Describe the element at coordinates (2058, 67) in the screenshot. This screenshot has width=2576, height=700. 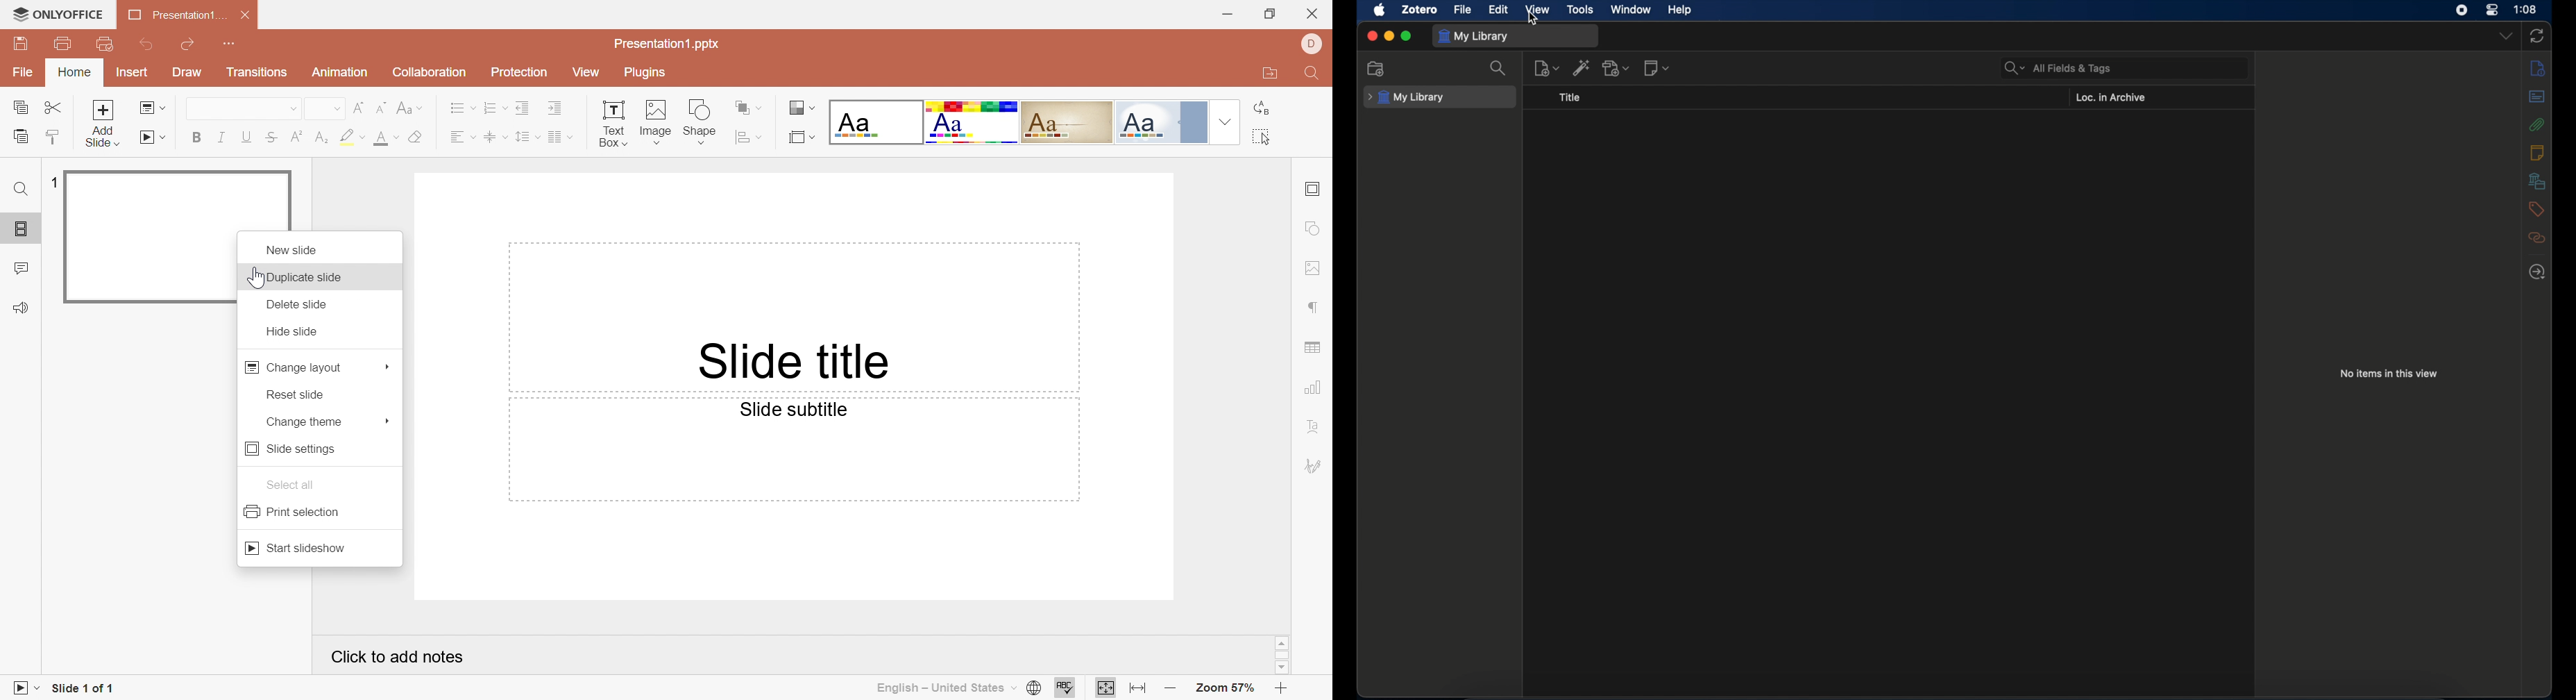
I see `search bar` at that location.